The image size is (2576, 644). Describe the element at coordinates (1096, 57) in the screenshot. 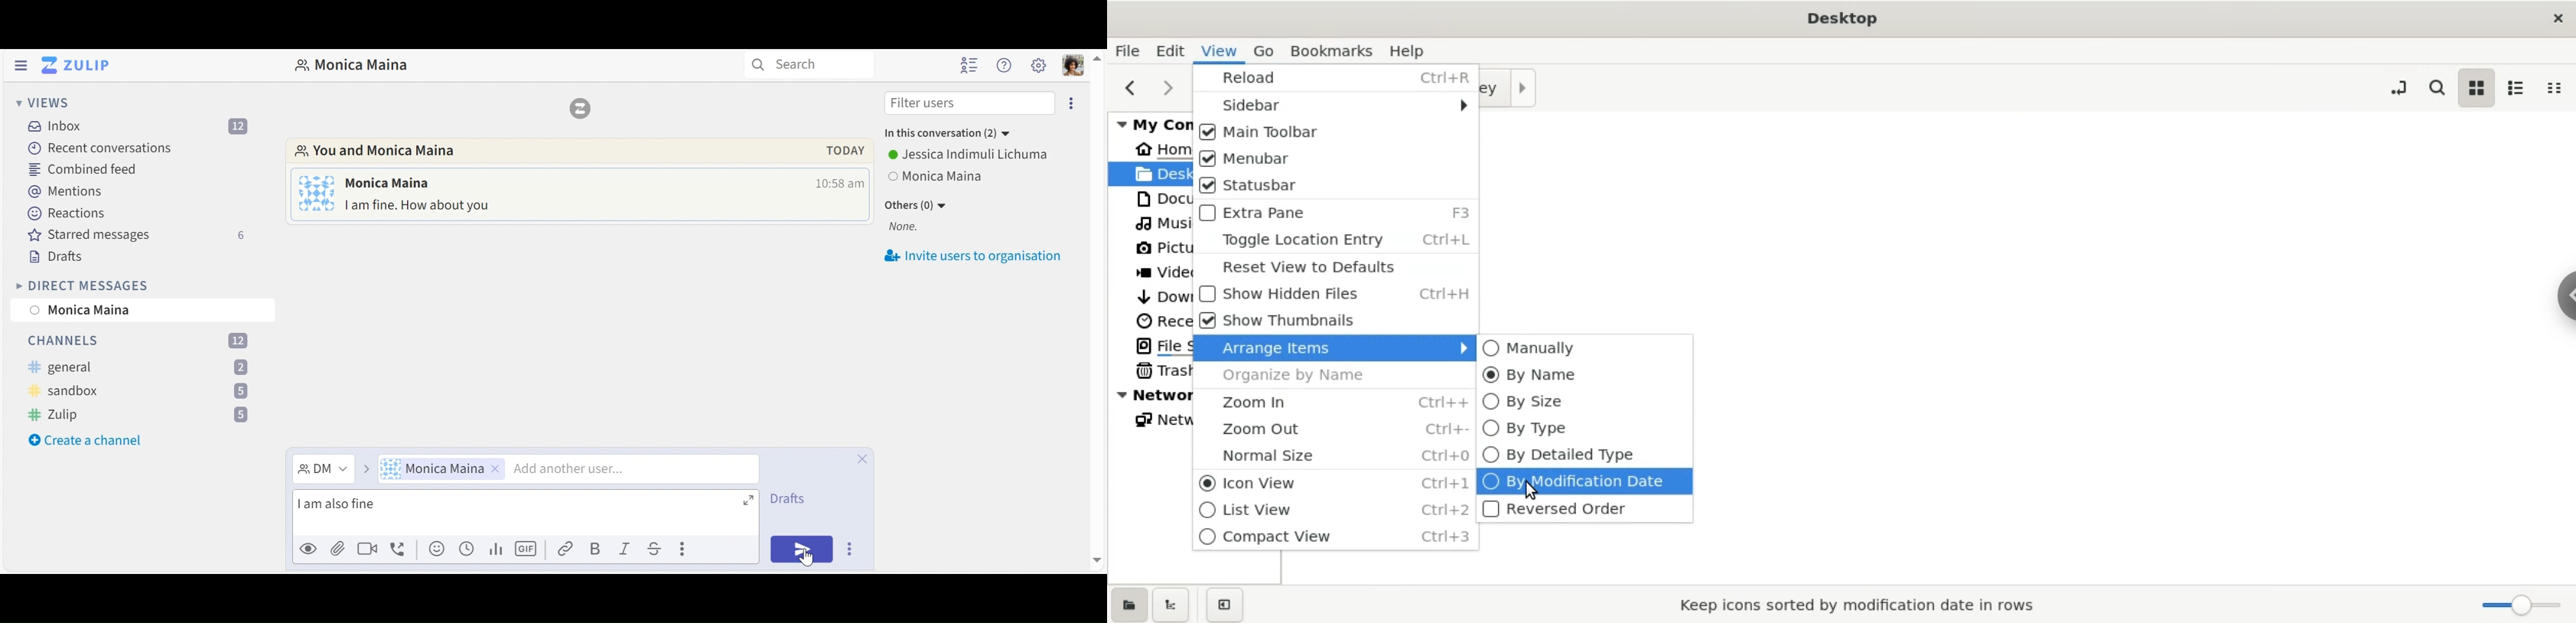

I see `move up` at that location.